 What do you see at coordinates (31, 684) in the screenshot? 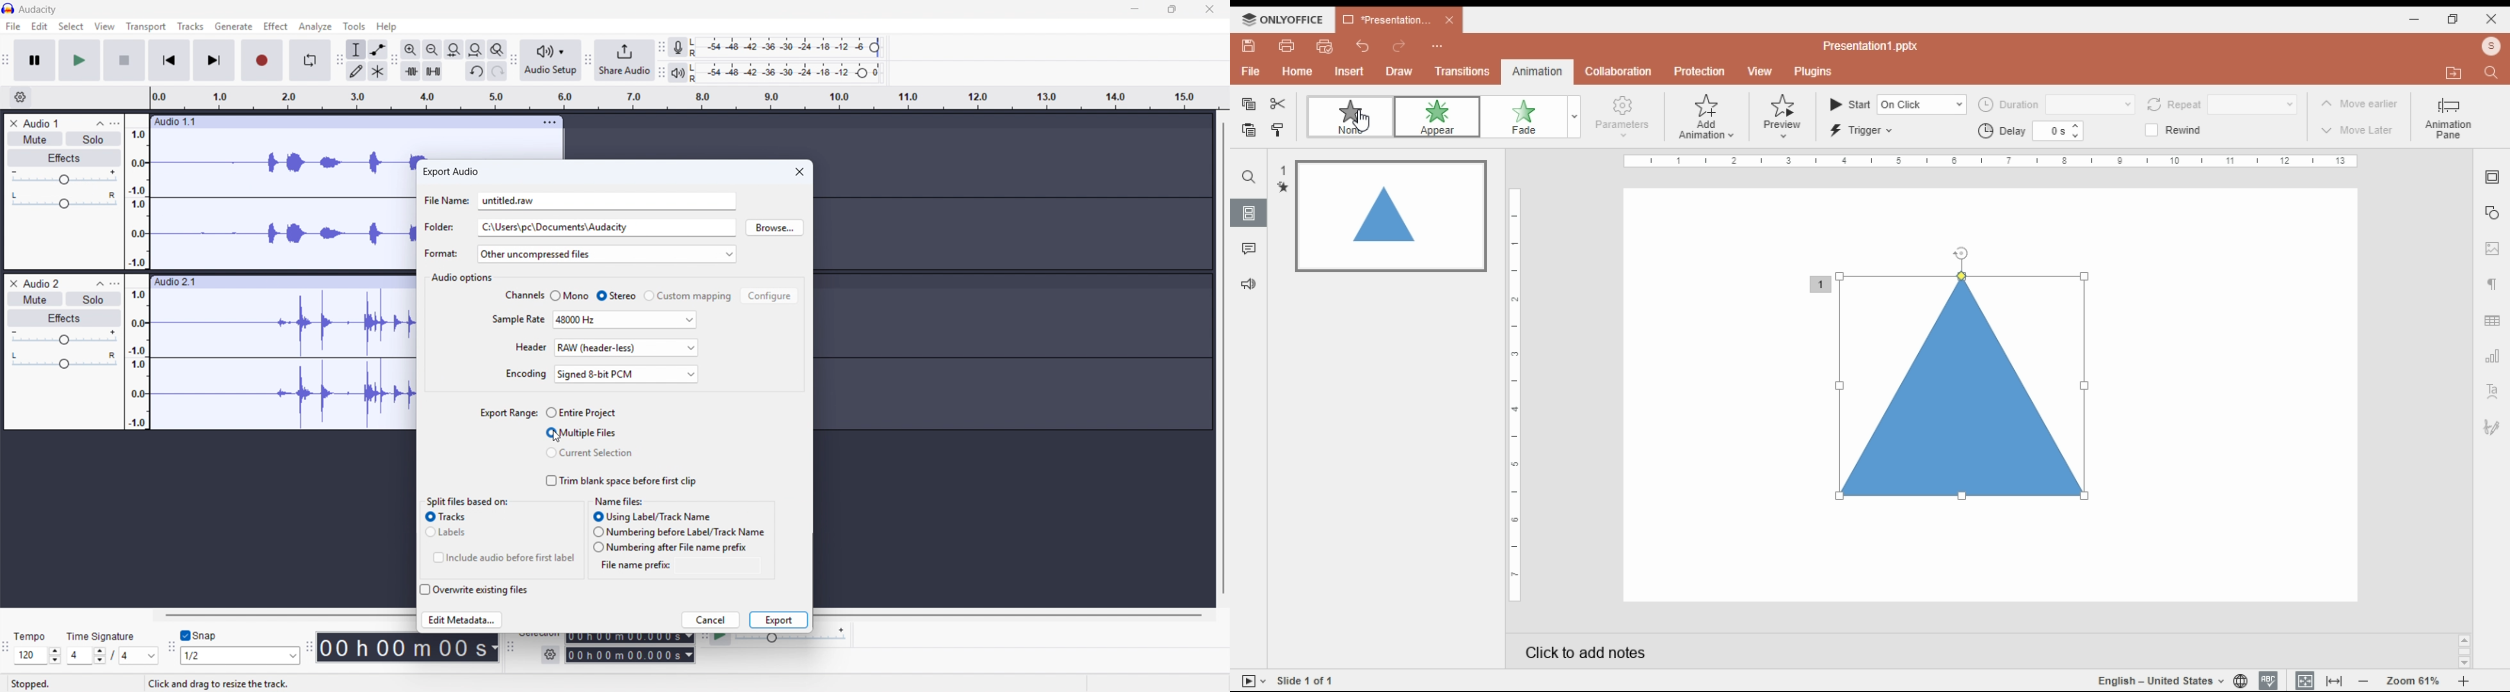
I see `status: stopped` at bounding box center [31, 684].